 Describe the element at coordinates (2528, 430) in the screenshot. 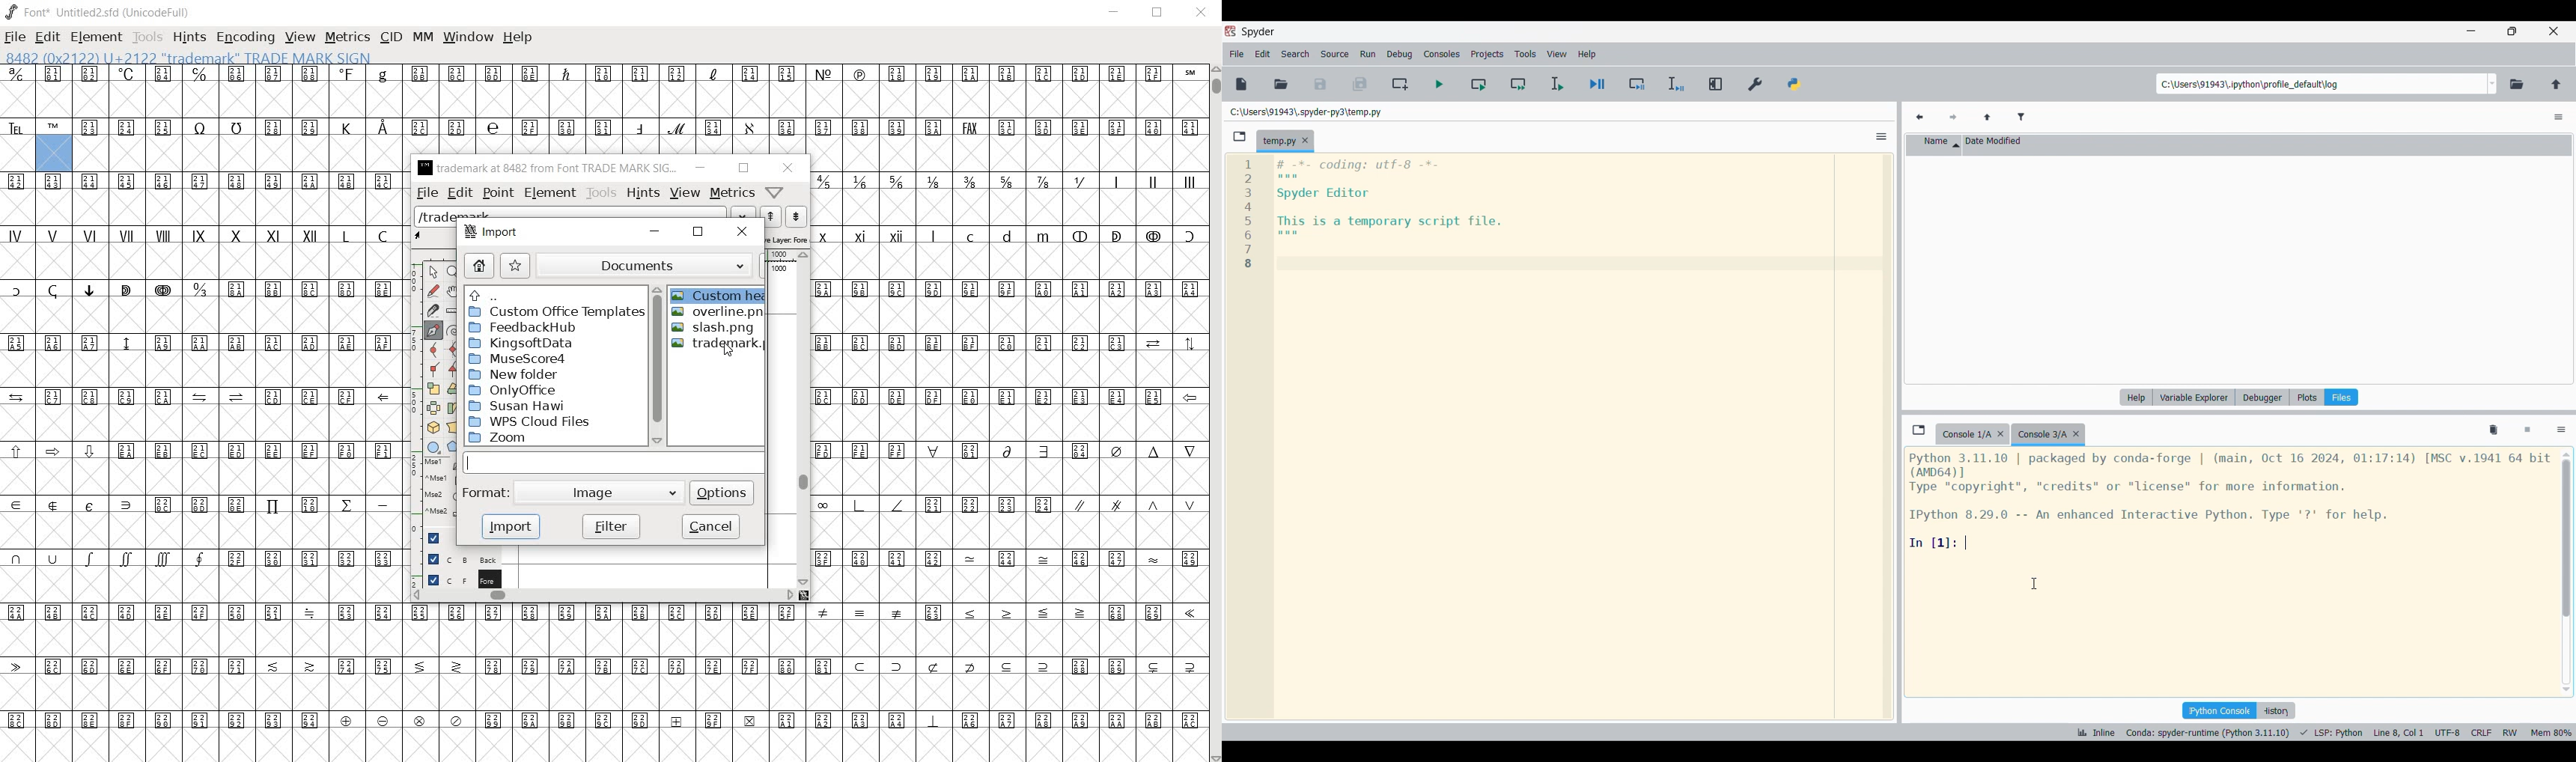

I see `Interrupt kernel` at that location.